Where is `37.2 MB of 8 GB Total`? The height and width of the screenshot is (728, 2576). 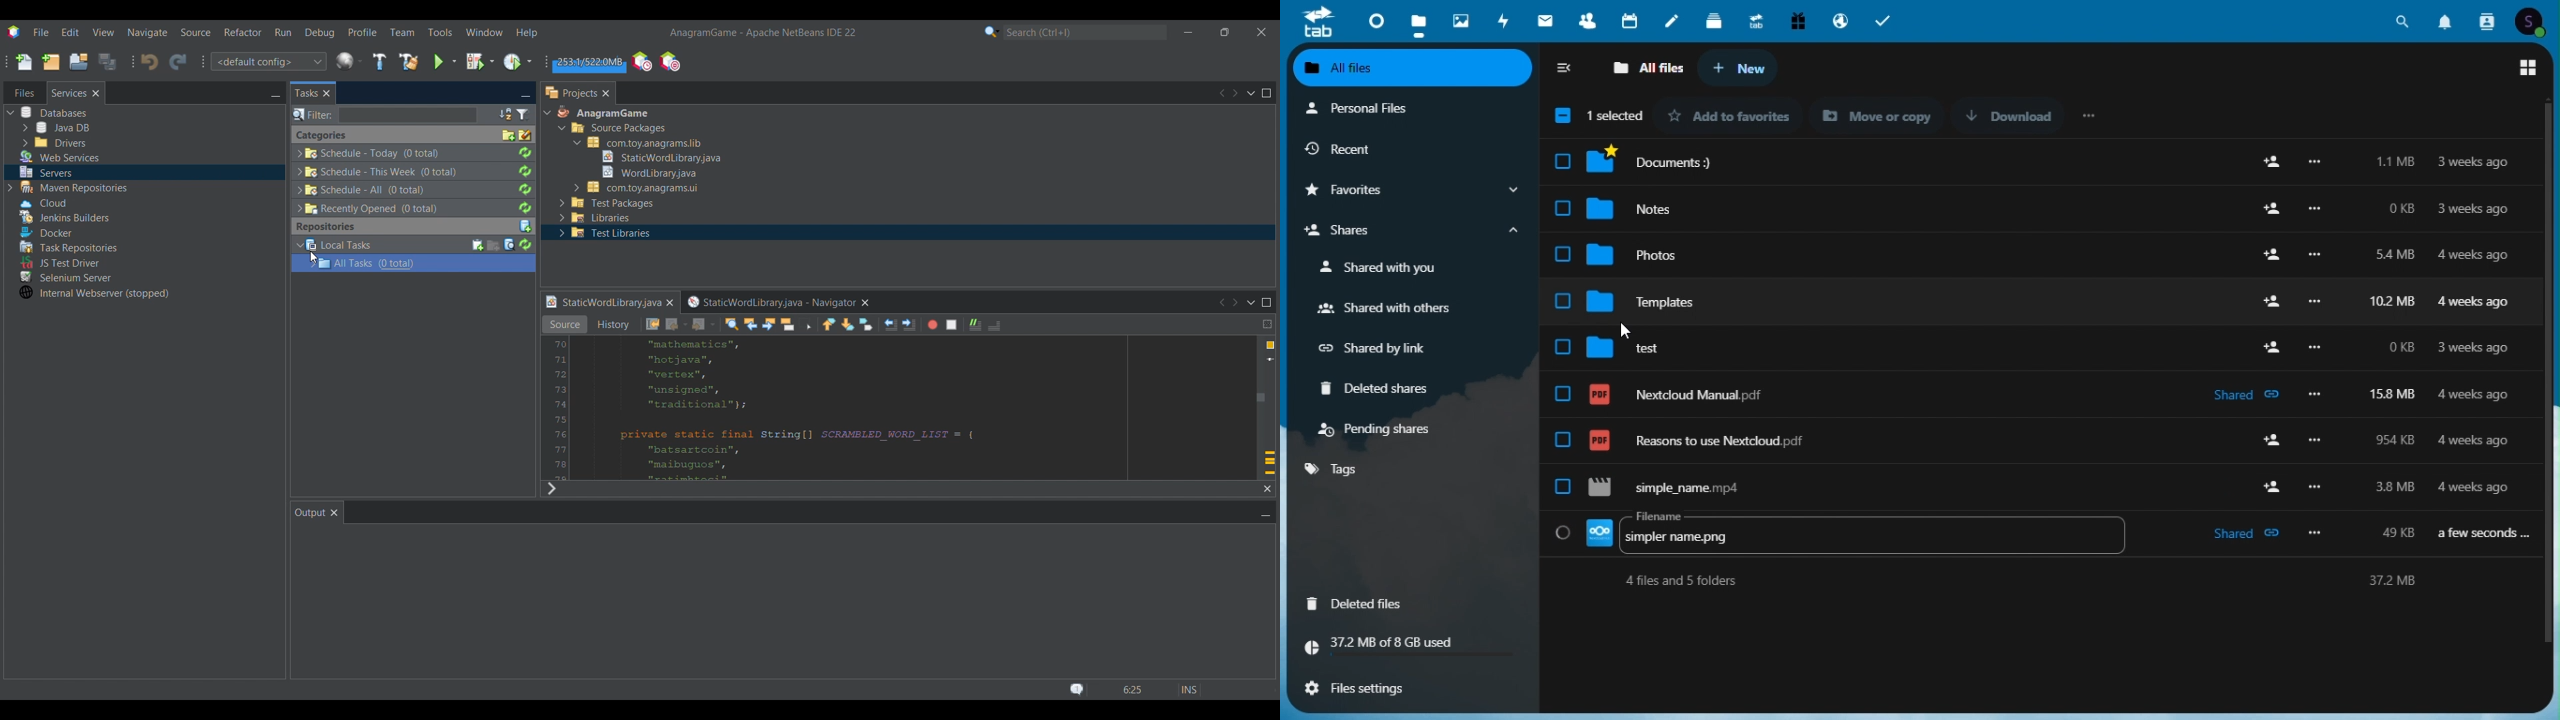 37.2 MB of 8 GB Total is located at coordinates (1411, 644).